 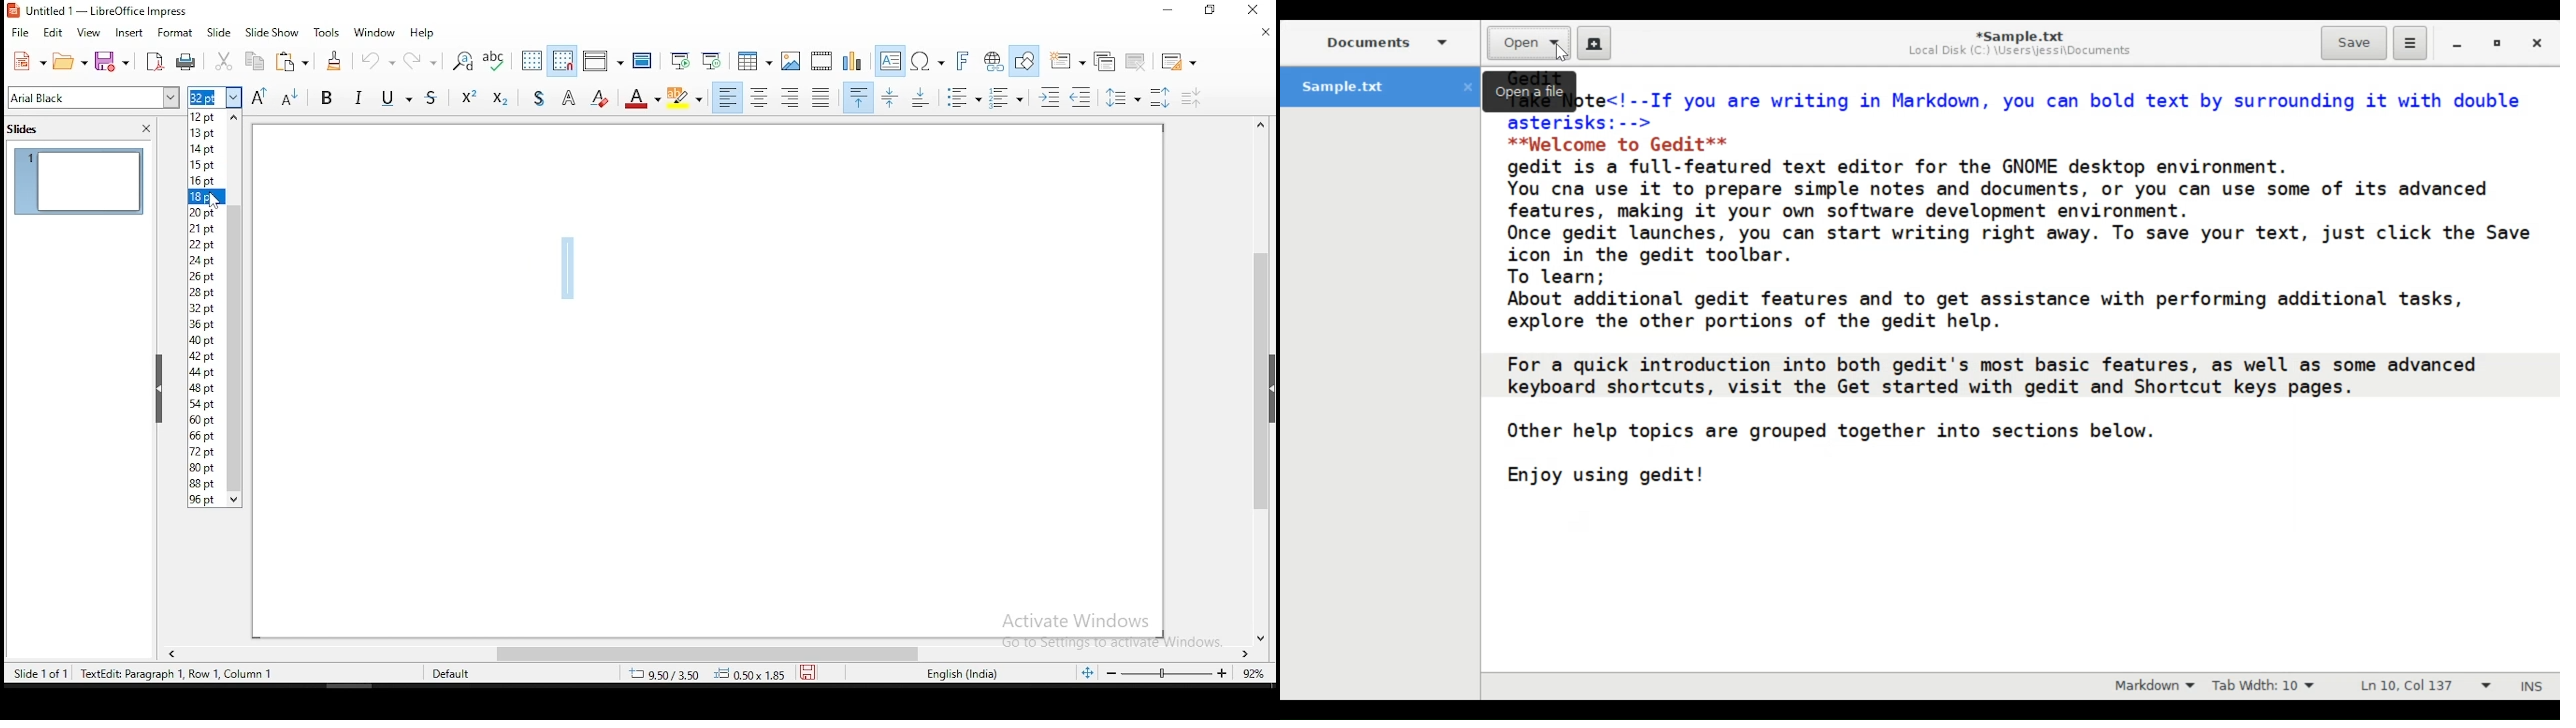 What do you see at coordinates (207, 468) in the screenshot?
I see `80` at bounding box center [207, 468].